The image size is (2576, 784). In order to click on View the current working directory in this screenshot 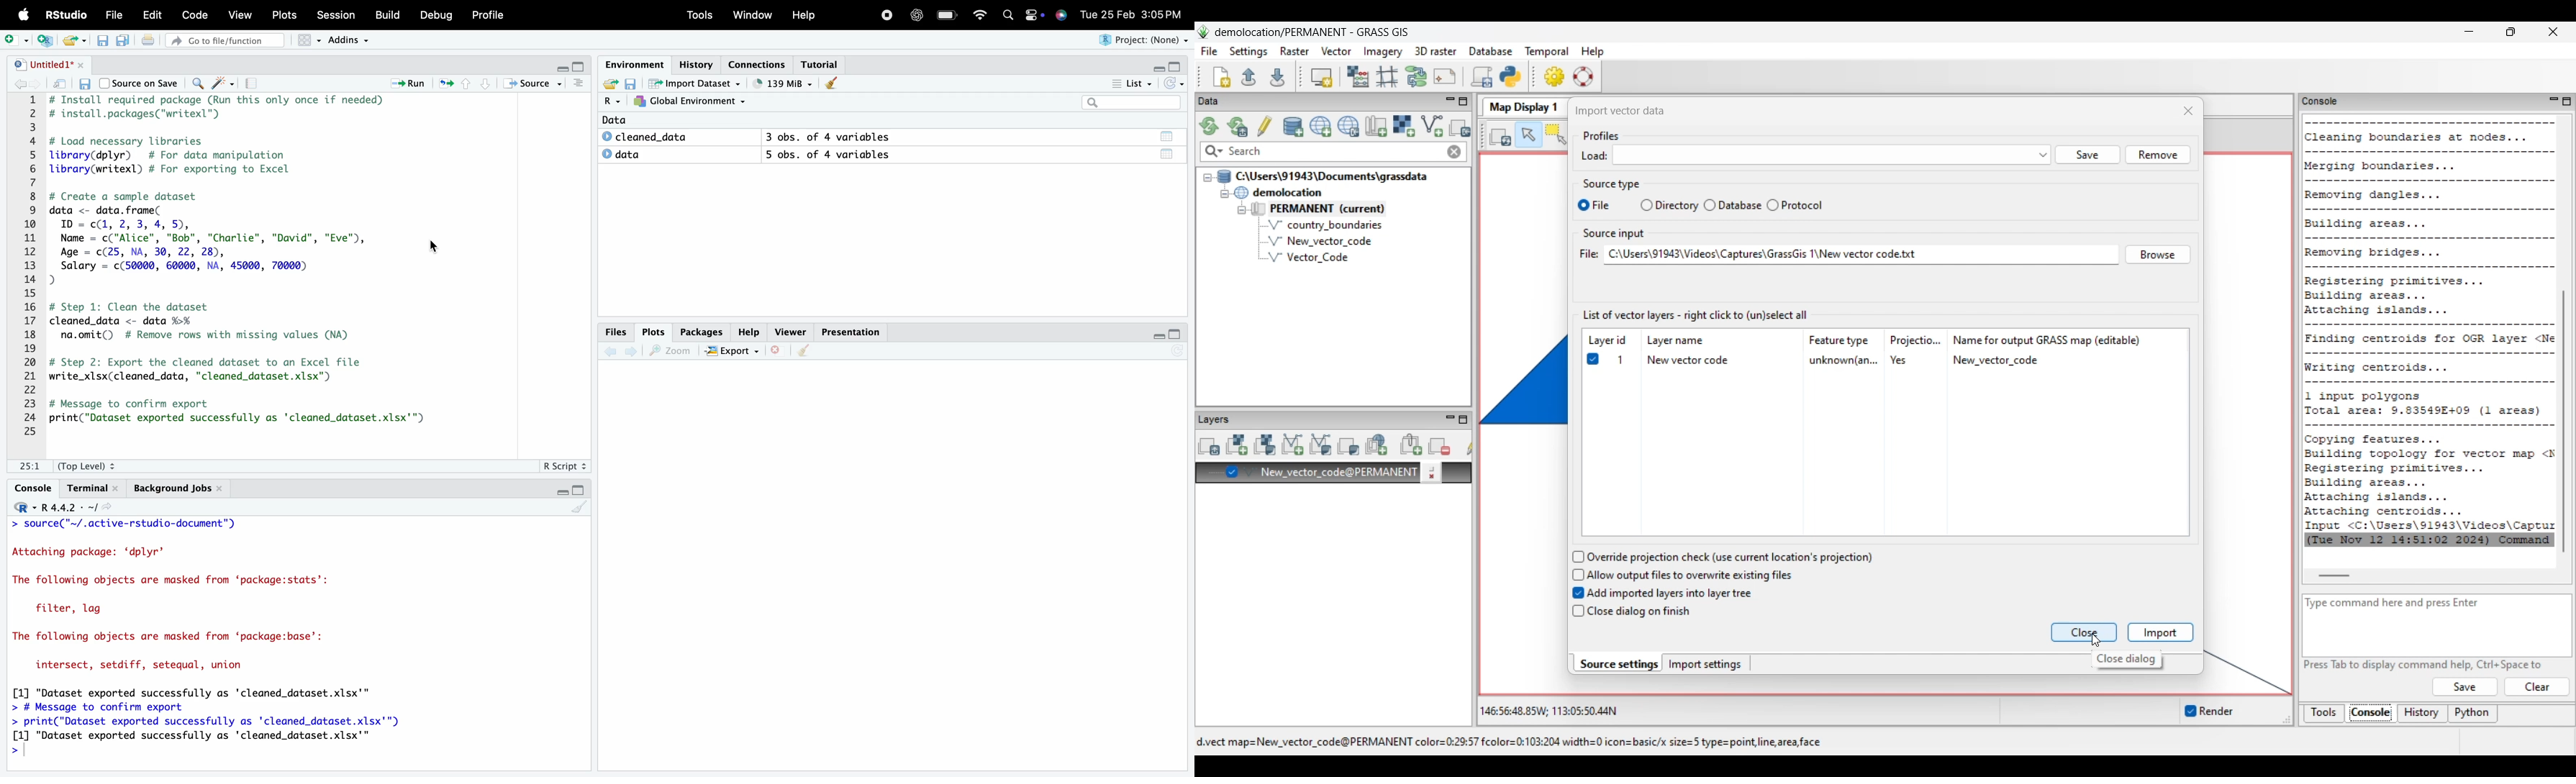, I will do `click(109, 506)`.